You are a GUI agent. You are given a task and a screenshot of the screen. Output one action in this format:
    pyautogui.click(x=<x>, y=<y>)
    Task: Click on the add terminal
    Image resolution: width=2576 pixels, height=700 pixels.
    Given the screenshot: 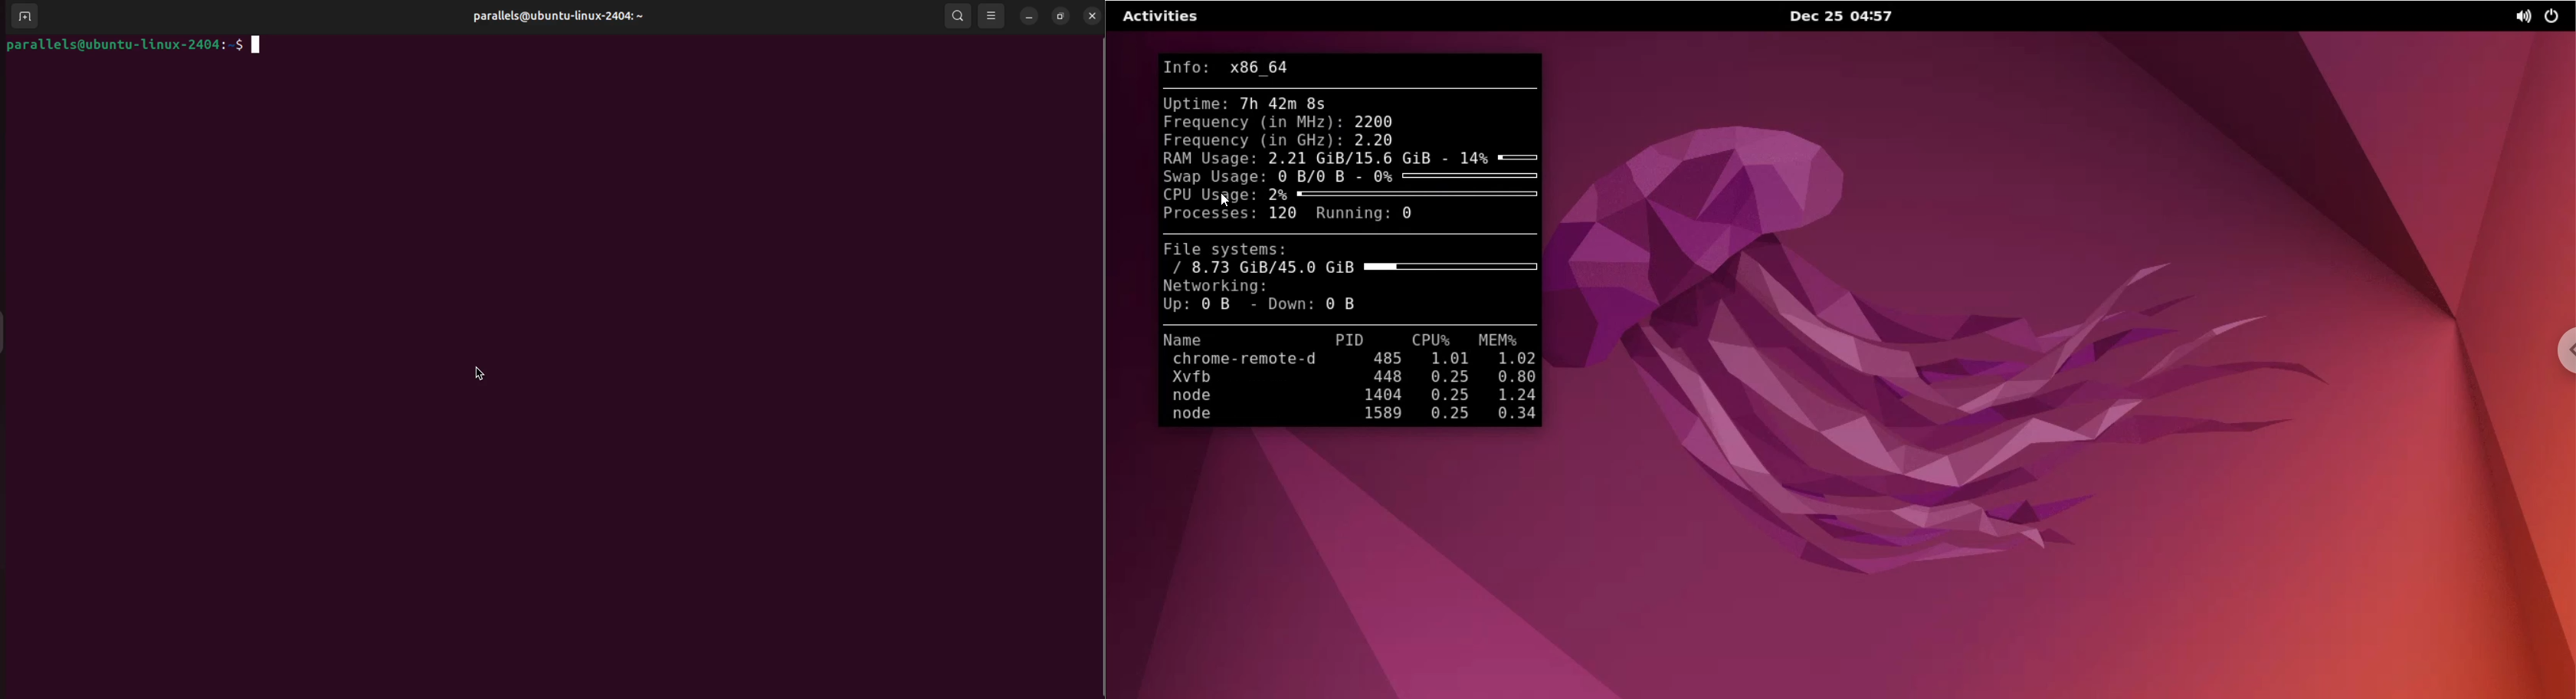 What is the action you would take?
    pyautogui.click(x=25, y=16)
    